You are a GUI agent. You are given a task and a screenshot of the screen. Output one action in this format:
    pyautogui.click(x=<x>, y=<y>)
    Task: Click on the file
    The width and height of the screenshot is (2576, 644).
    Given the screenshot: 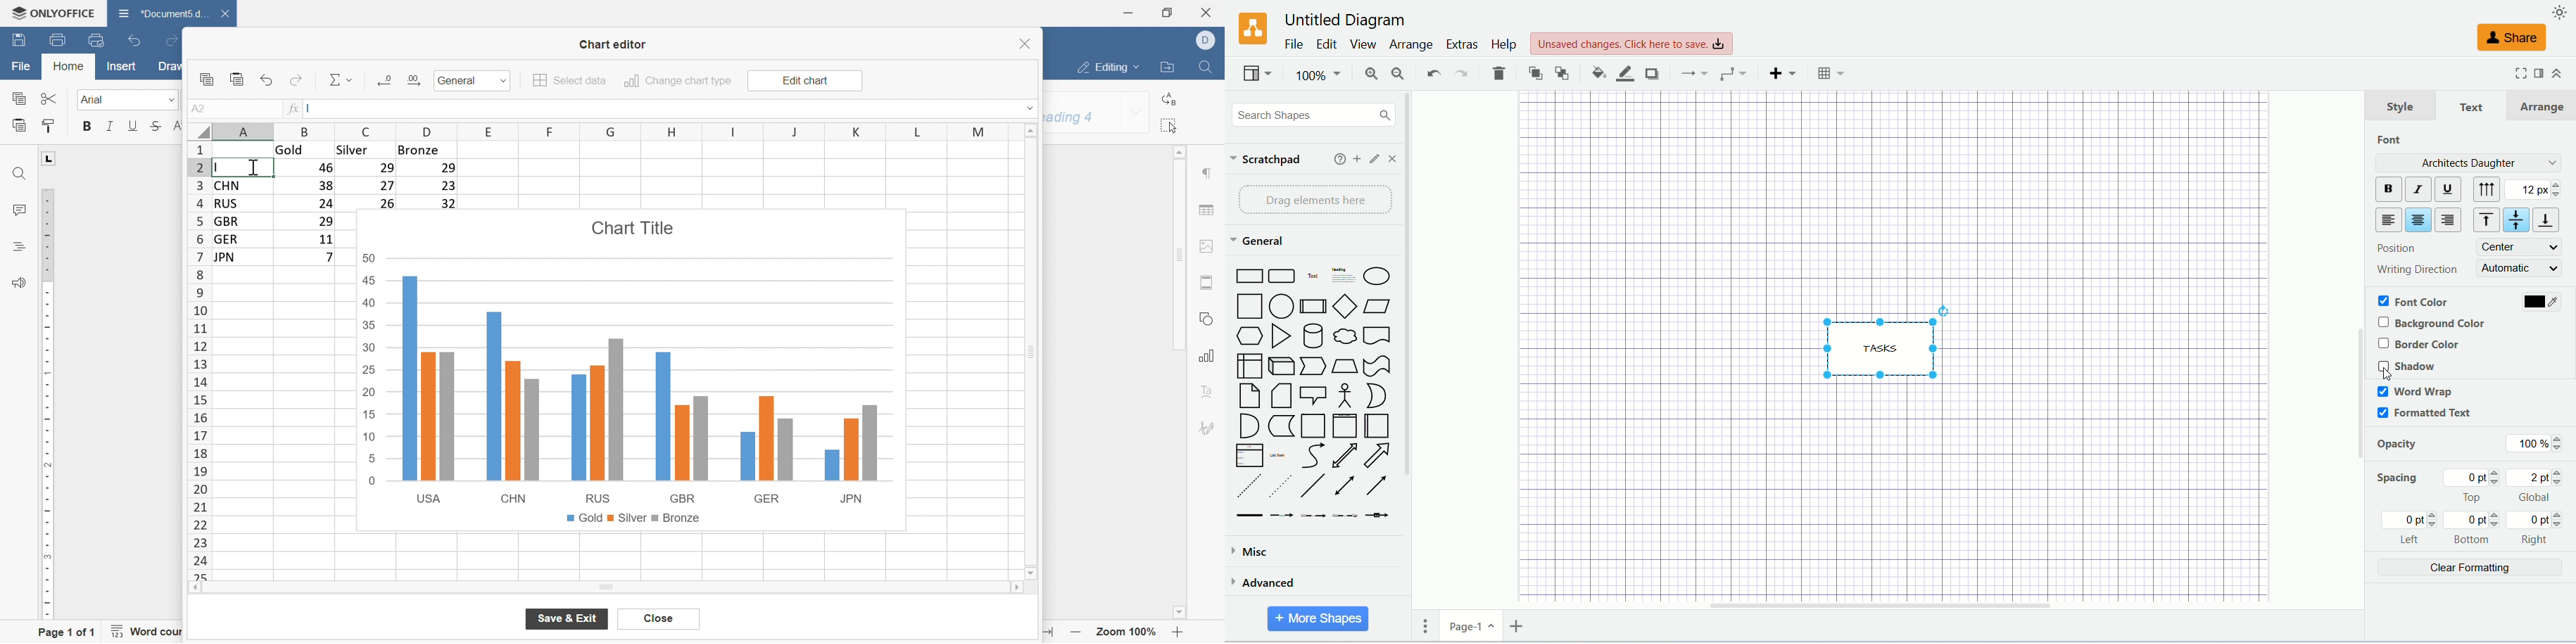 What is the action you would take?
    pyautogui.click(x=21, y=66)
    